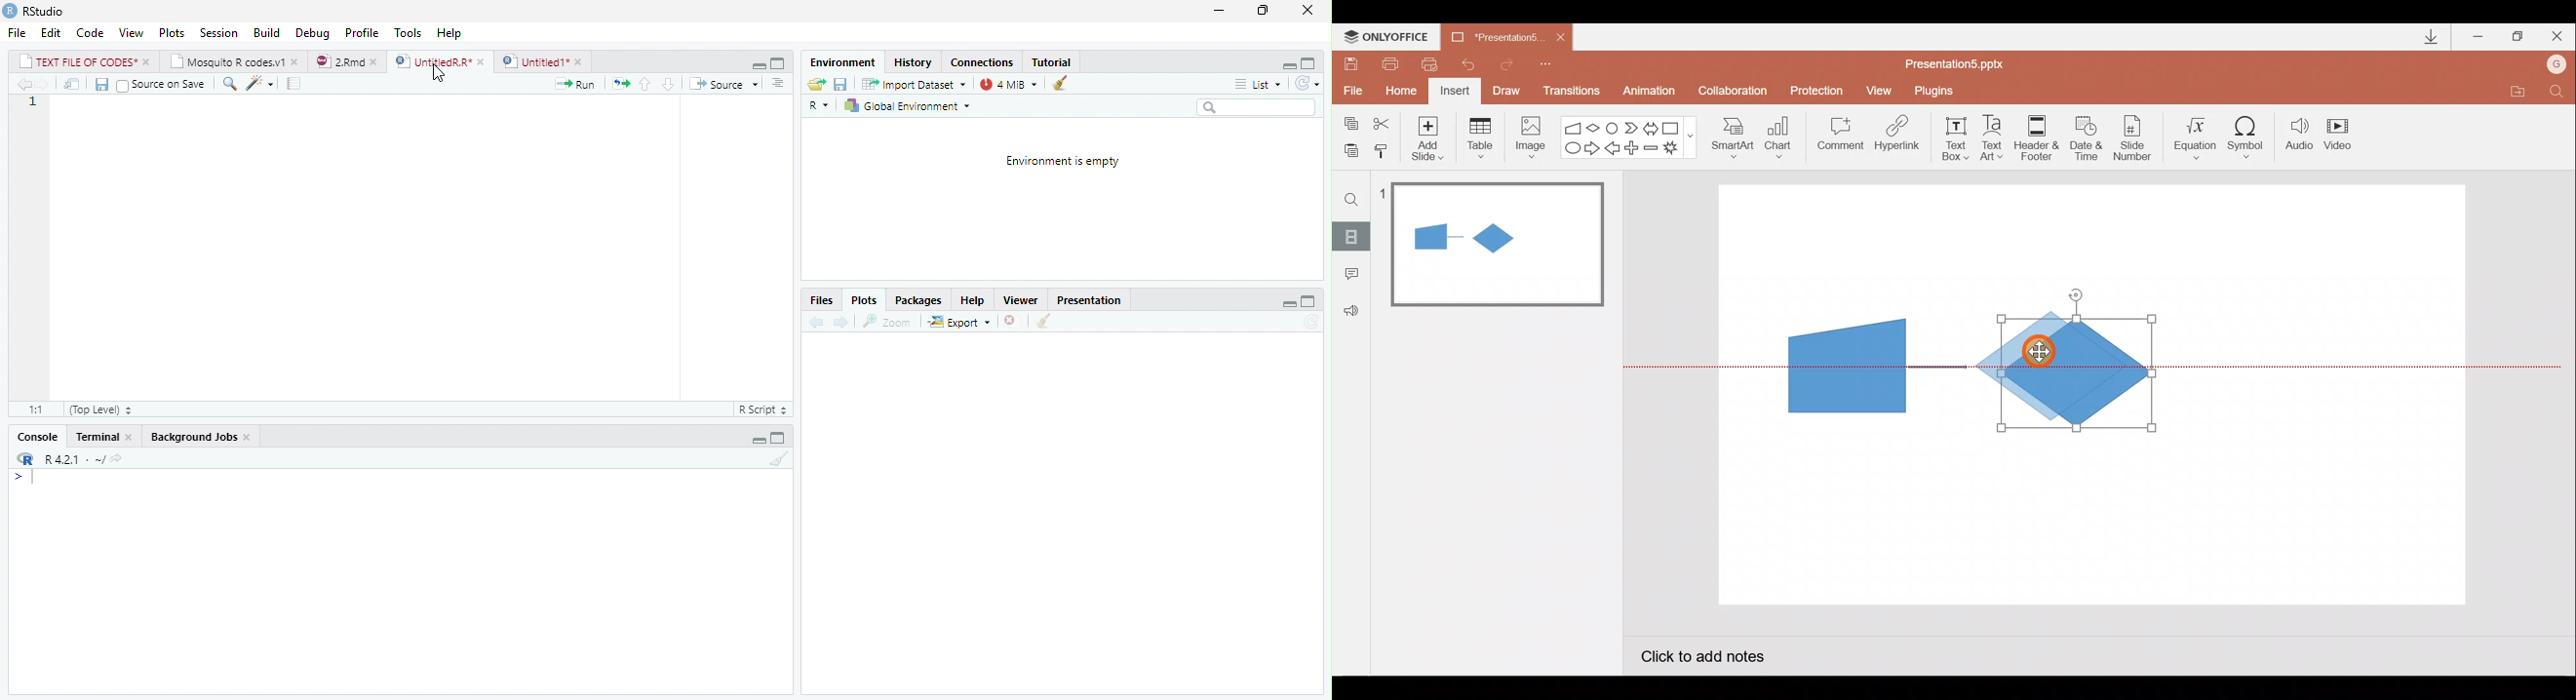  What do you see at coordinates (1963, 61) in the screenshot?
I see `Presentation5.pptx` at bounding box center [1963, 61].